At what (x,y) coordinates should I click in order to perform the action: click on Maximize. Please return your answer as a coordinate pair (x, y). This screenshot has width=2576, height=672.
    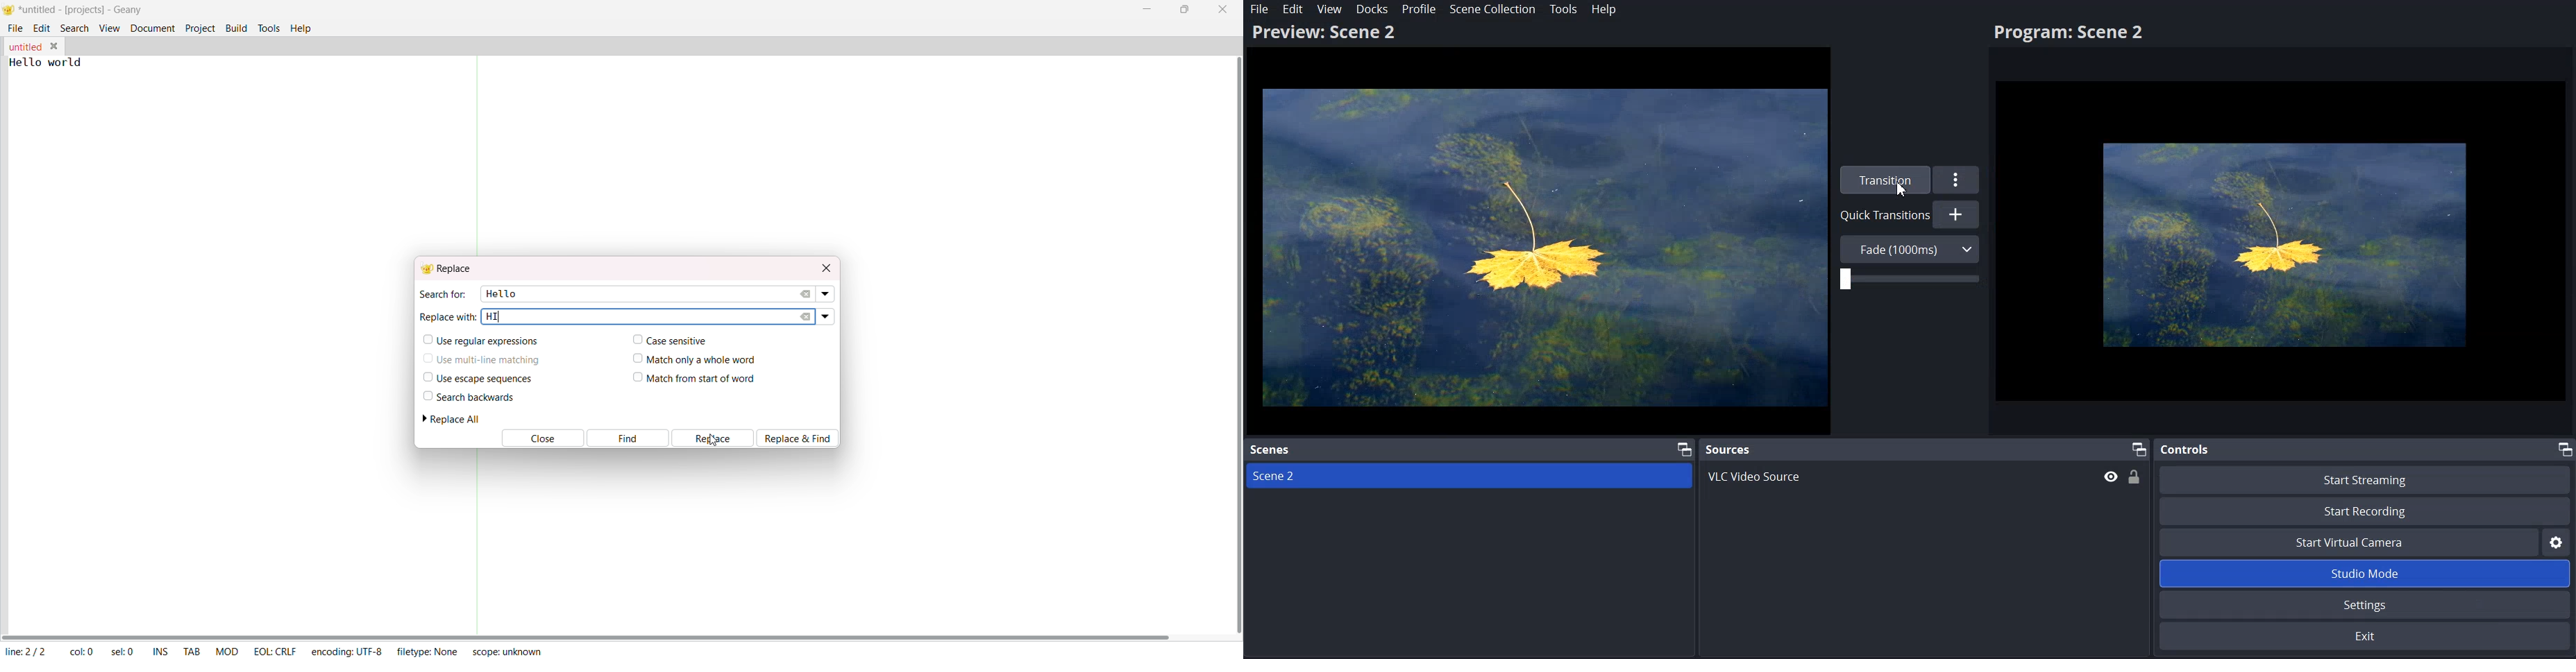
    Looking at the image, I should click on (2139, 449).